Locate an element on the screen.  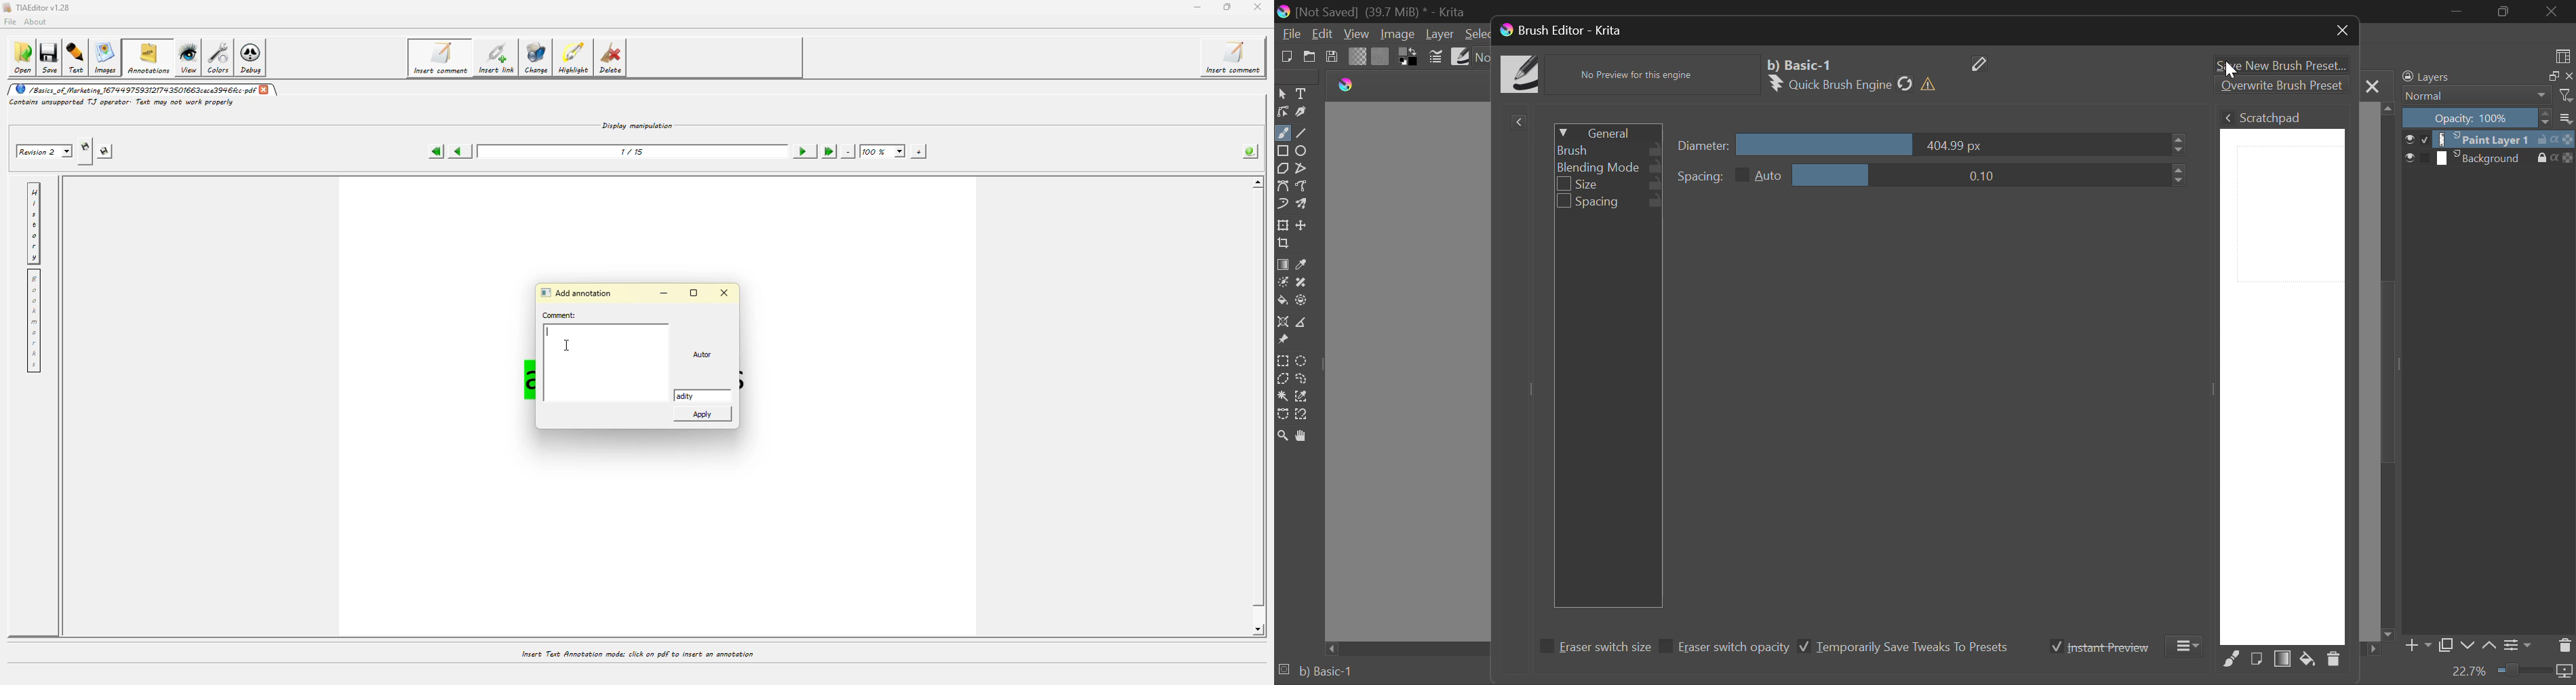
Open is located at coordinates (1308, 56).